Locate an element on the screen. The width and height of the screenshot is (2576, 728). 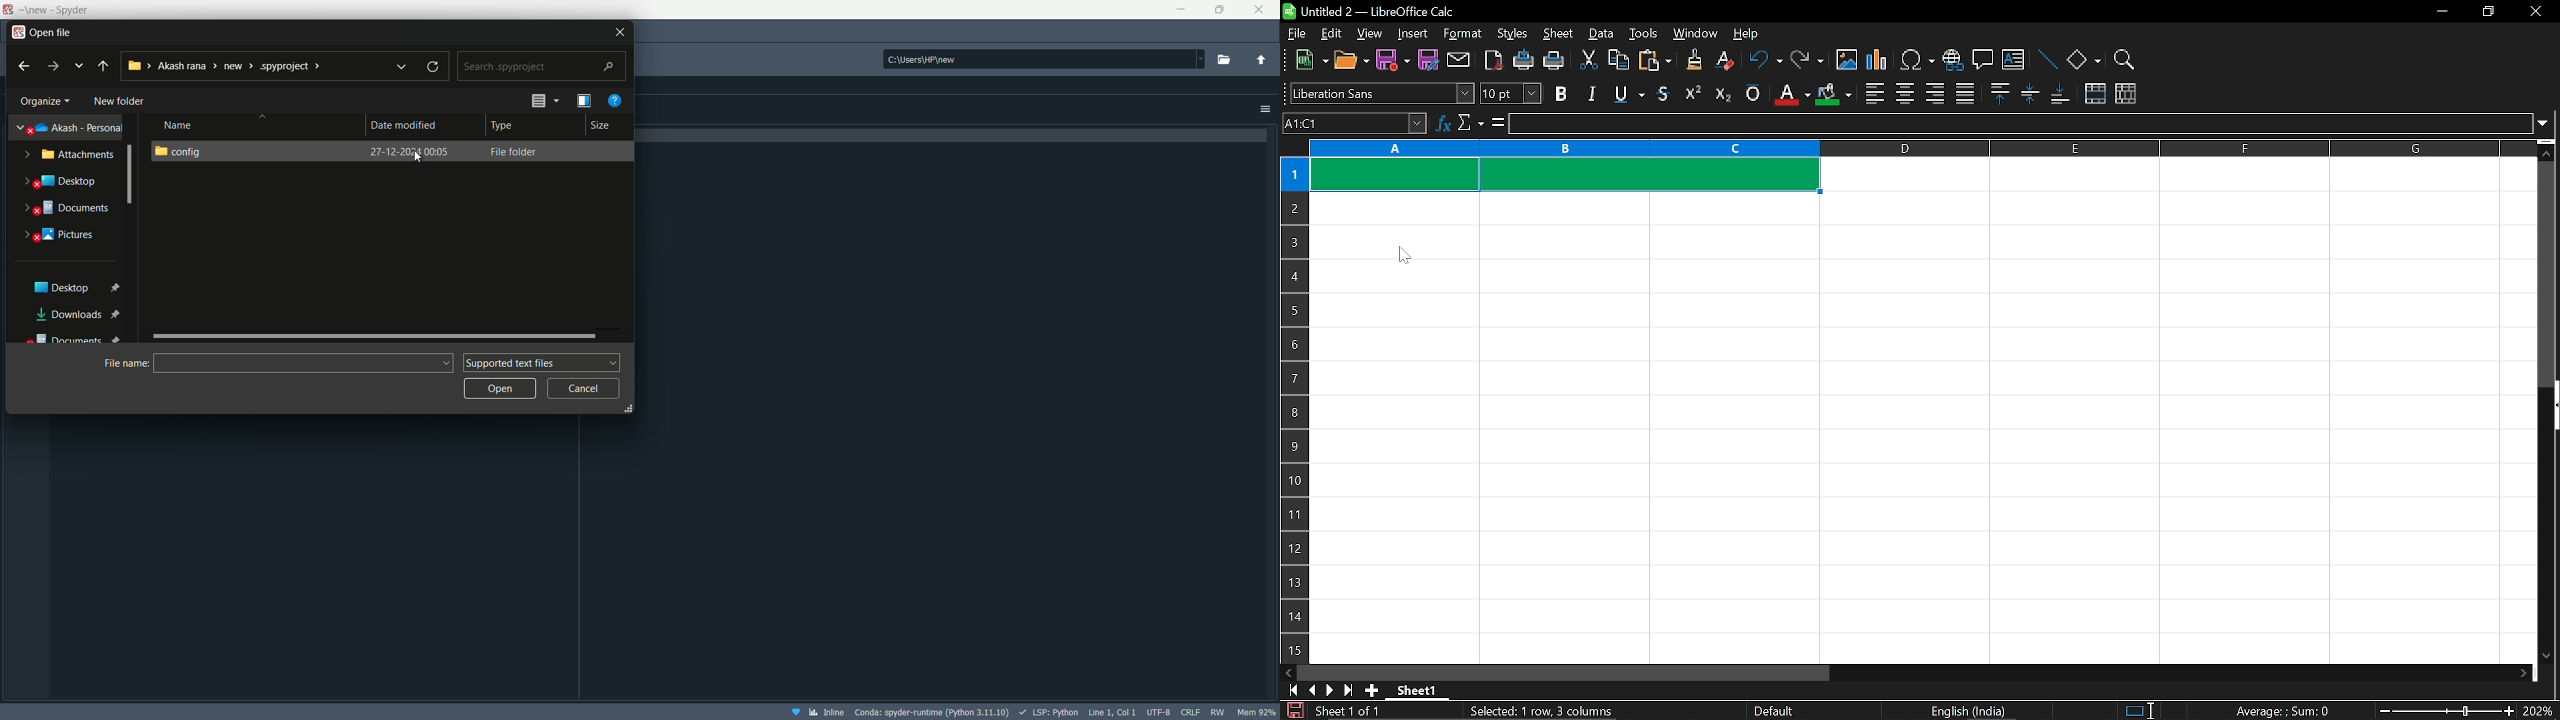
close is located at coordinates (2537, 12).